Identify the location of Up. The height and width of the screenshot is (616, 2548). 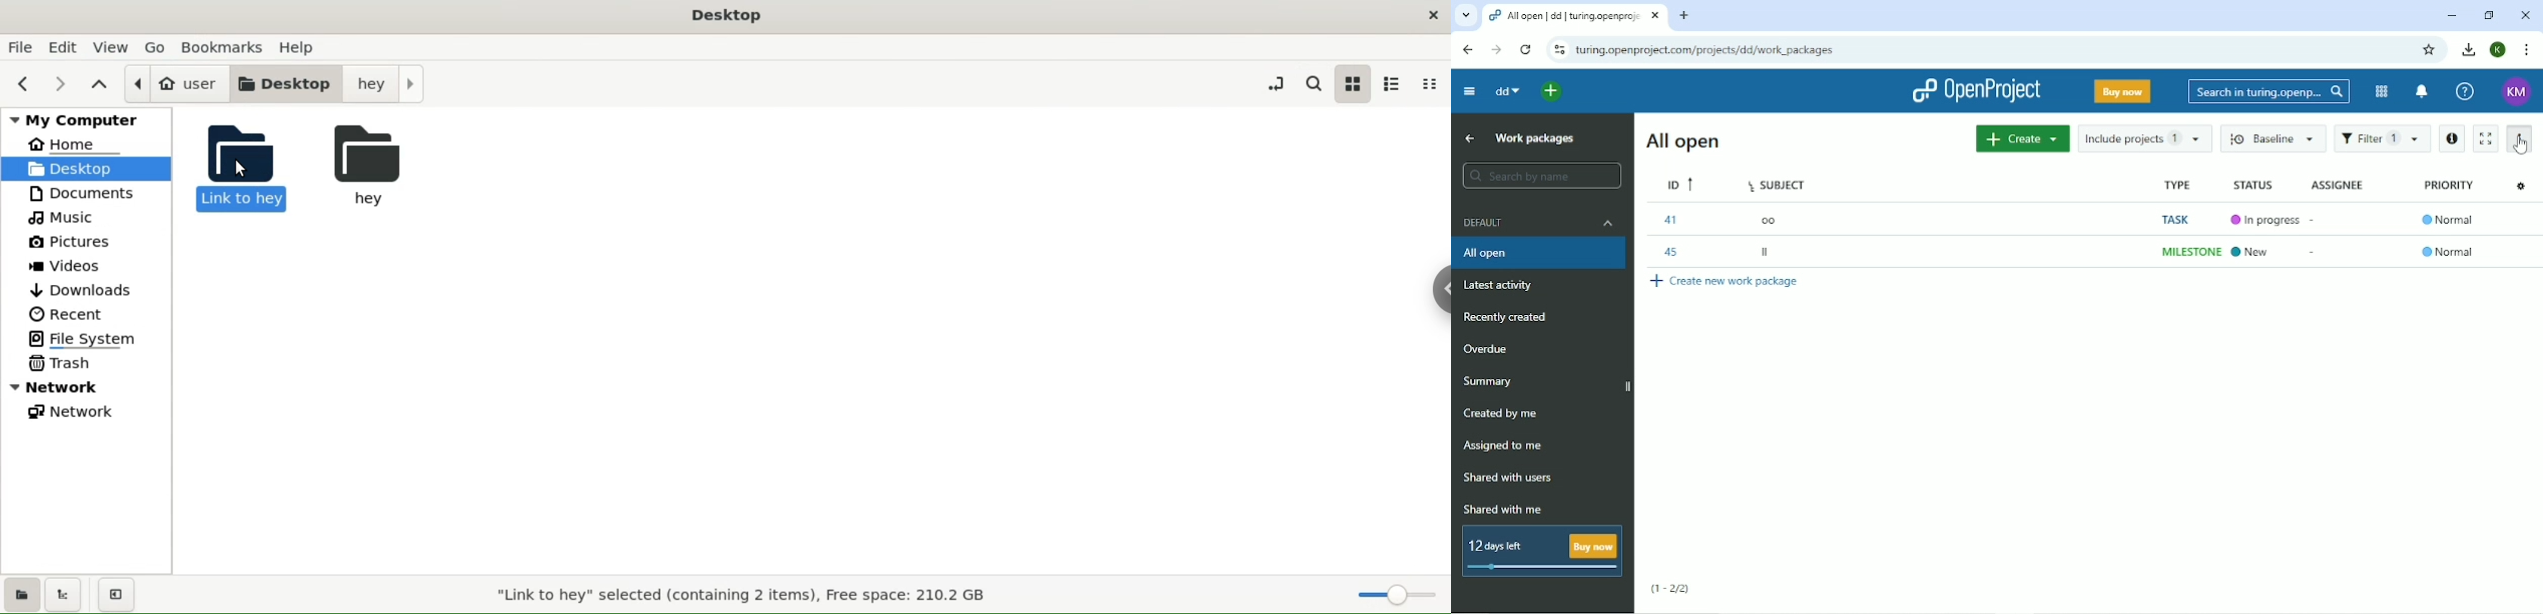
(1468, 139).